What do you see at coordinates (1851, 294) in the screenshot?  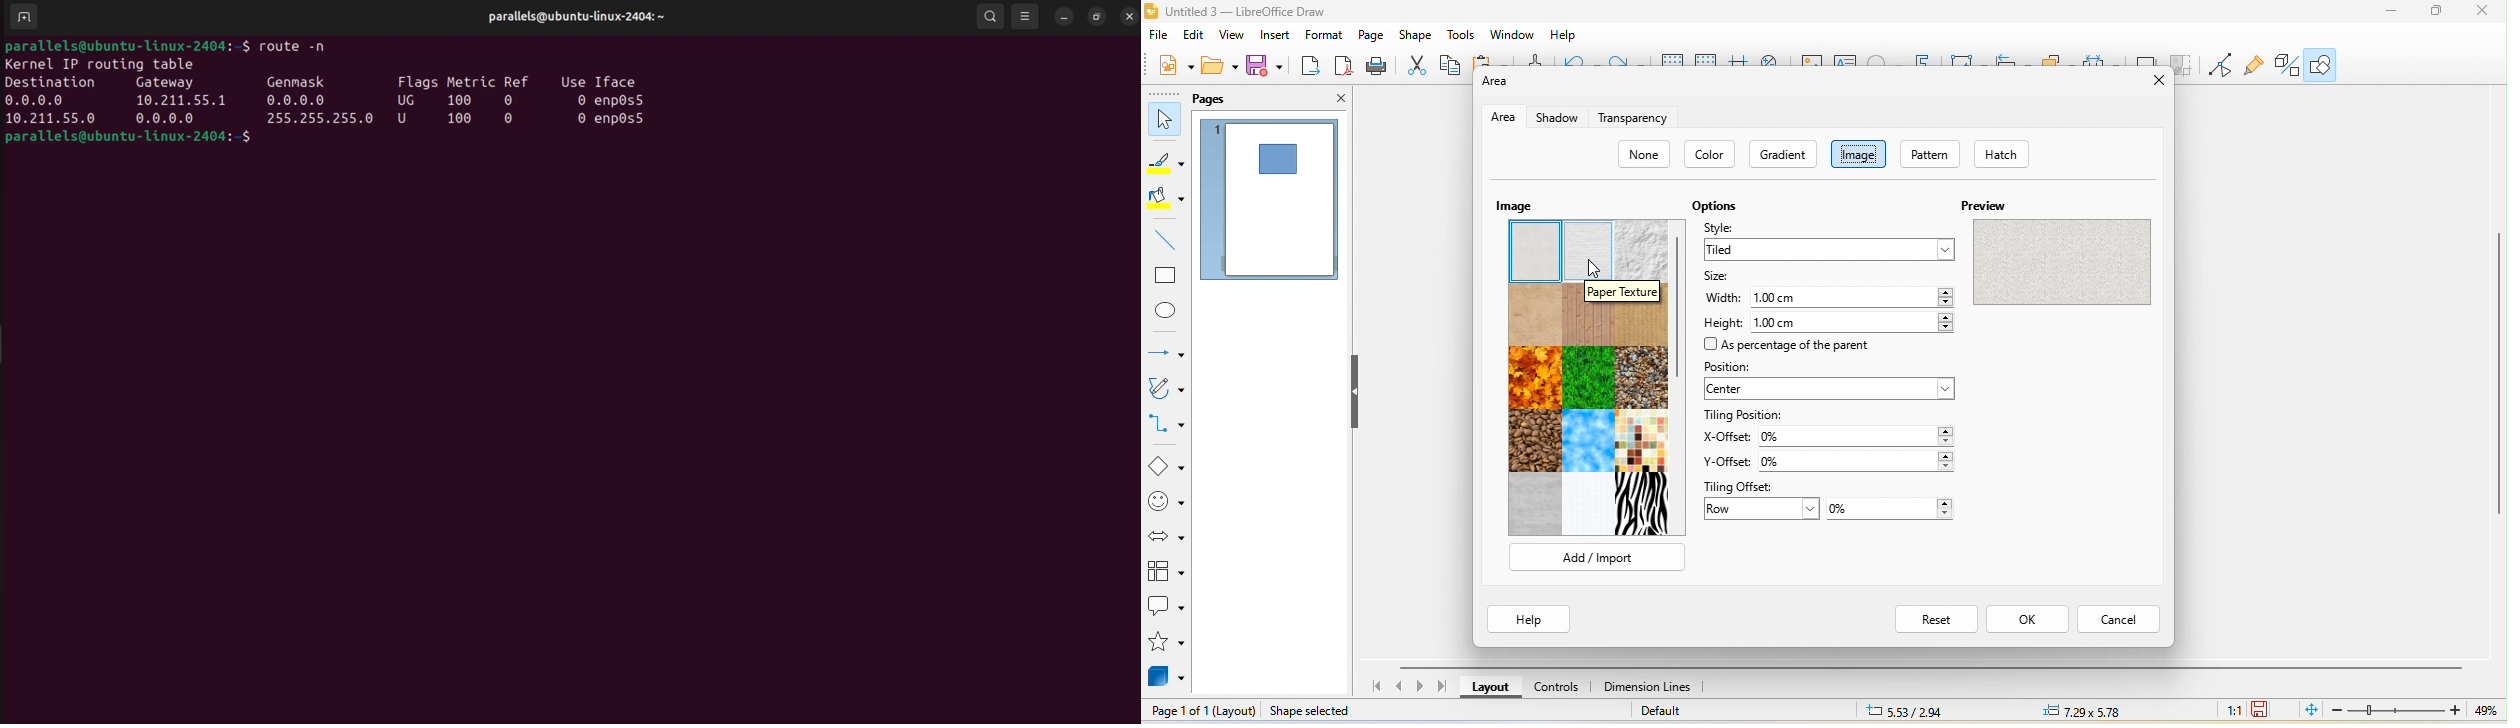 I see `1.00 cm` at bounding box center [1851, 294].